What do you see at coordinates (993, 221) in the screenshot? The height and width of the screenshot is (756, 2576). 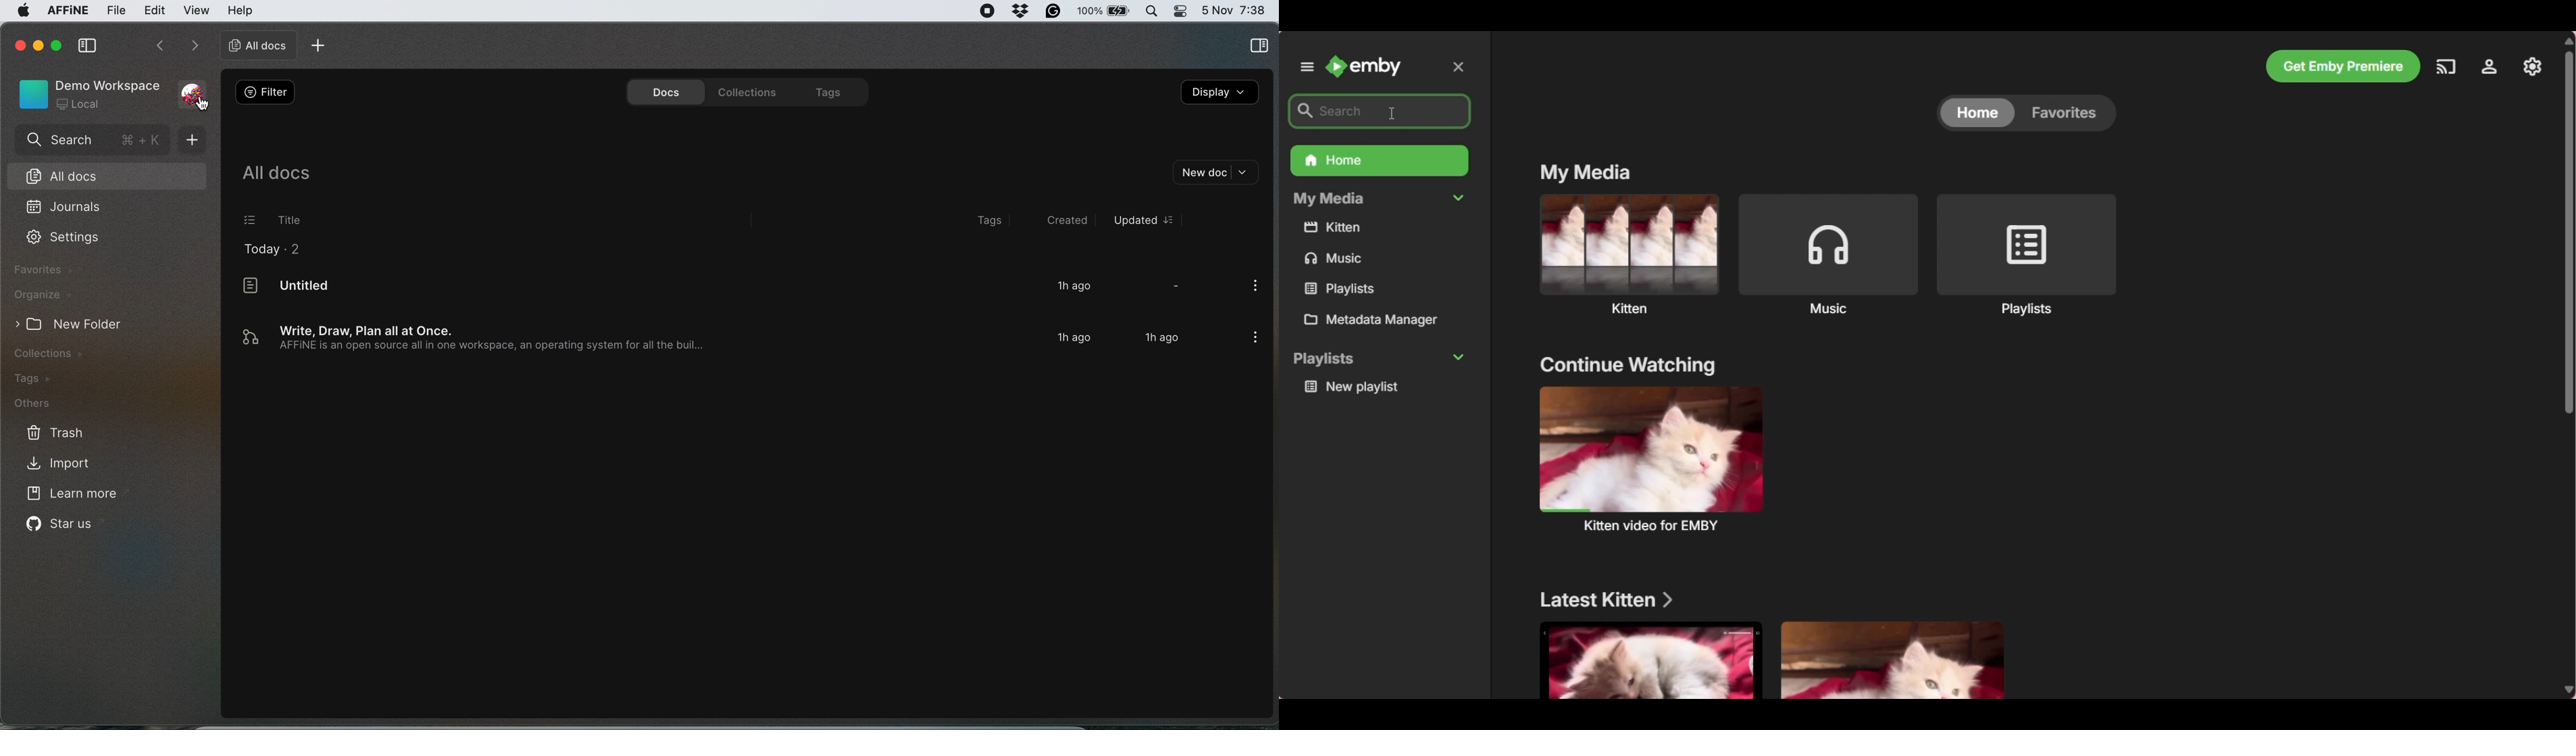 I see `tags` at bounding box center [993, 221].